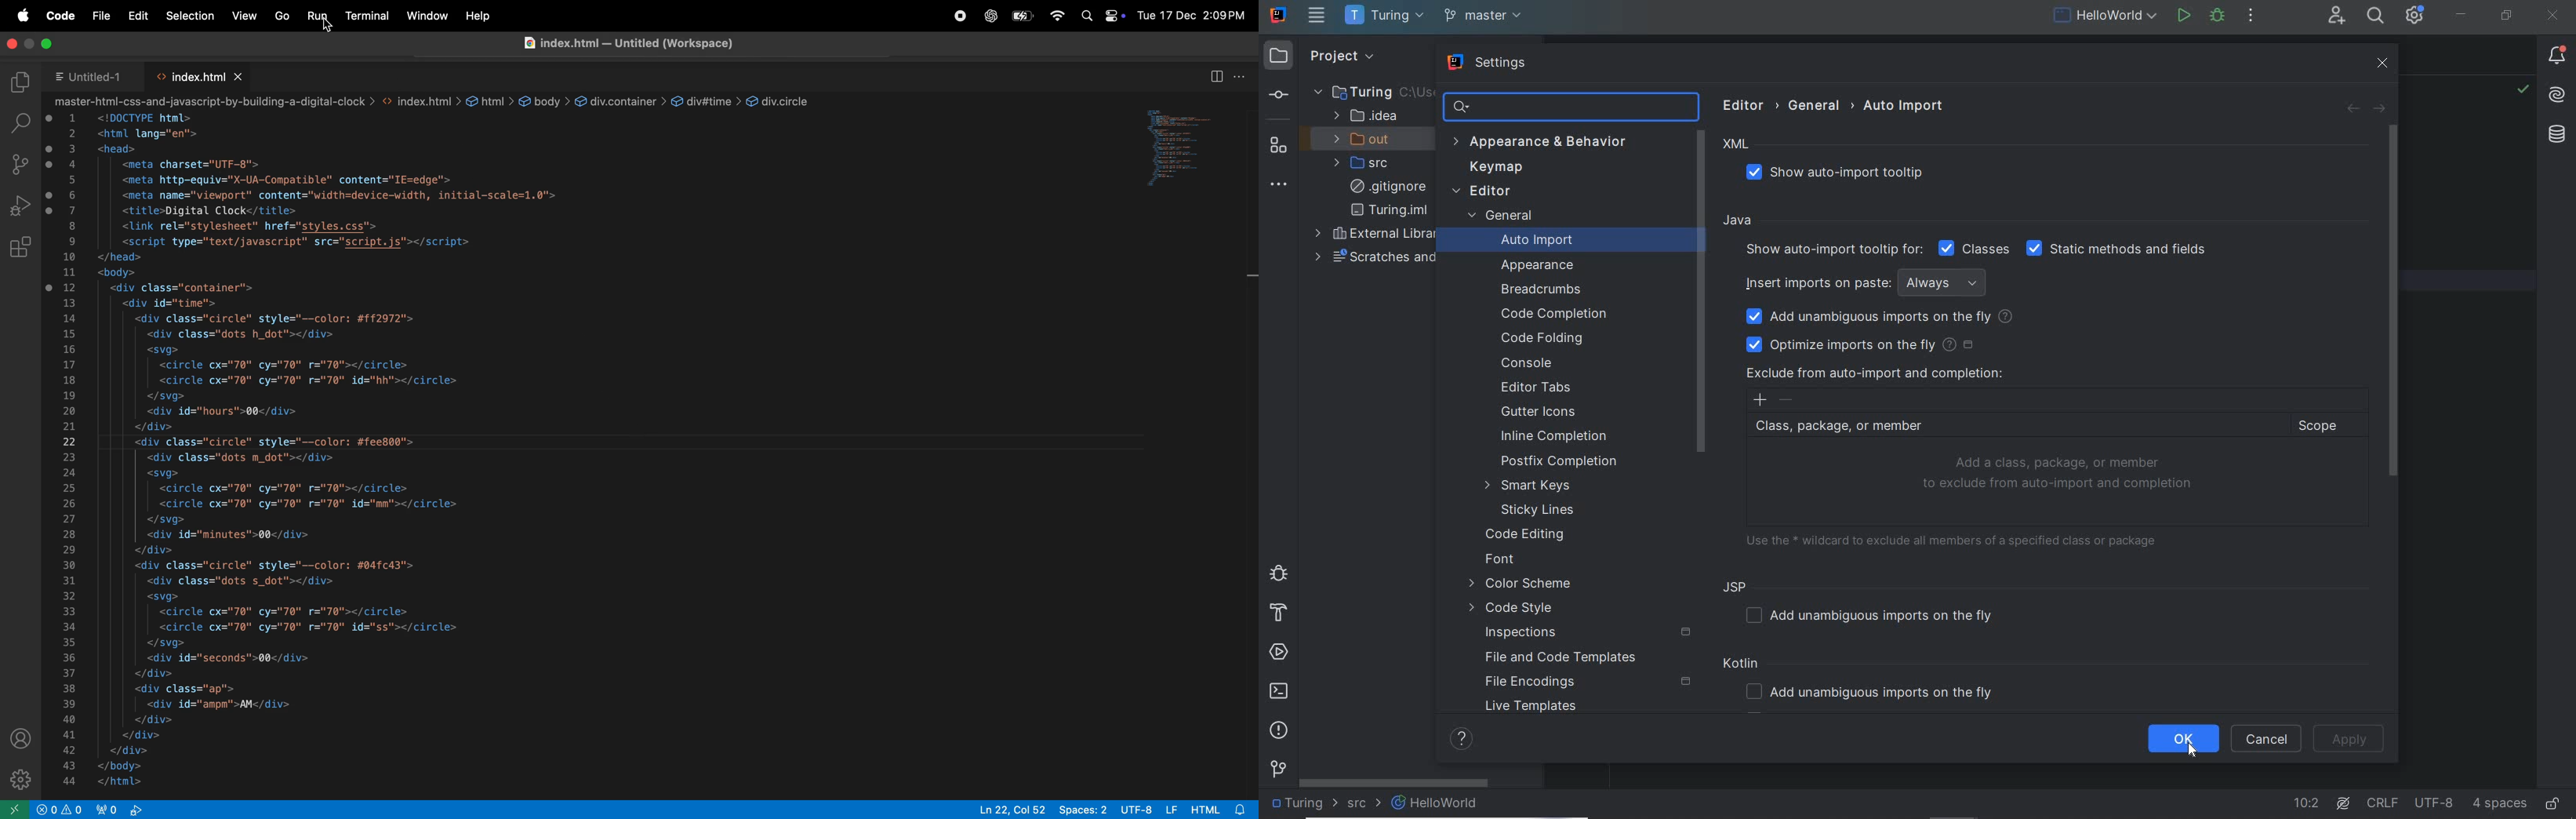 The width and height of the screenshot is (2576, 840). I want to click on view, so click(245, 15).